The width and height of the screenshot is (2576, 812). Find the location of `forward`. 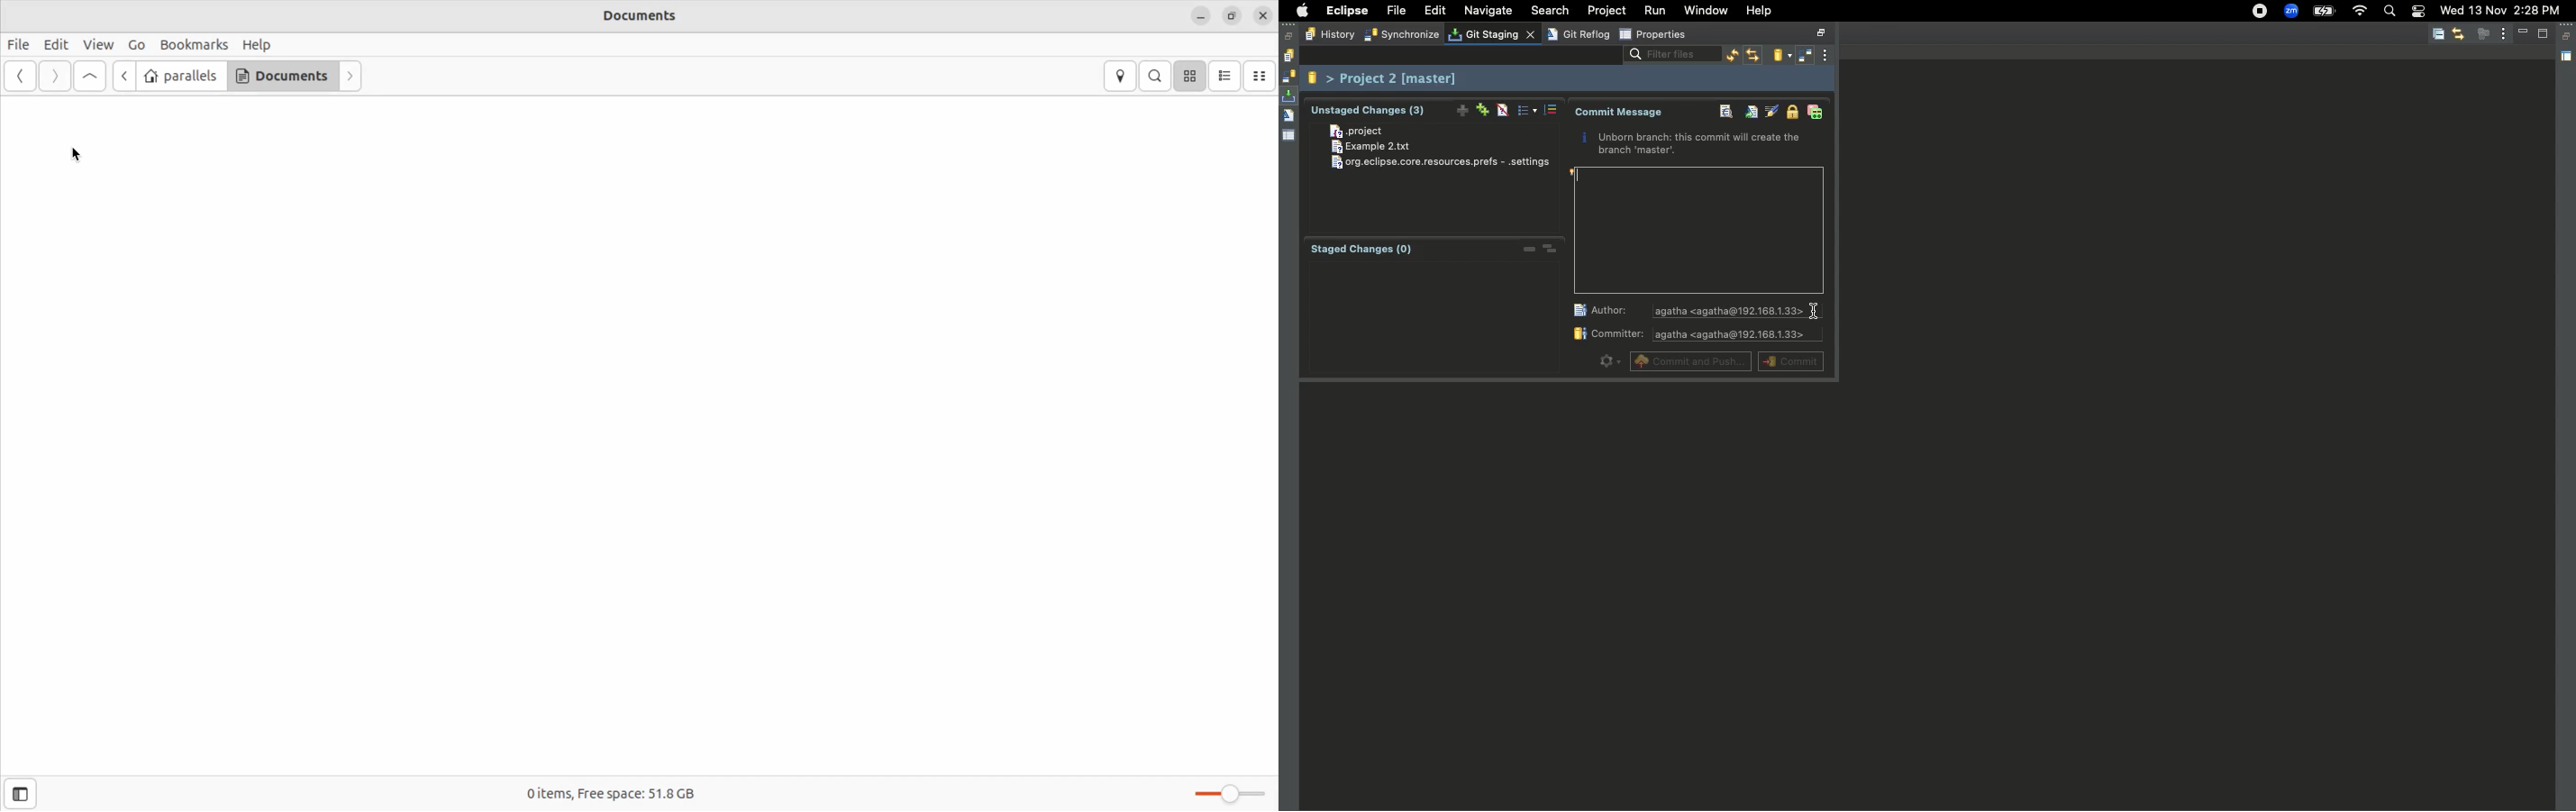

forward is located at coordinates (352, 76).